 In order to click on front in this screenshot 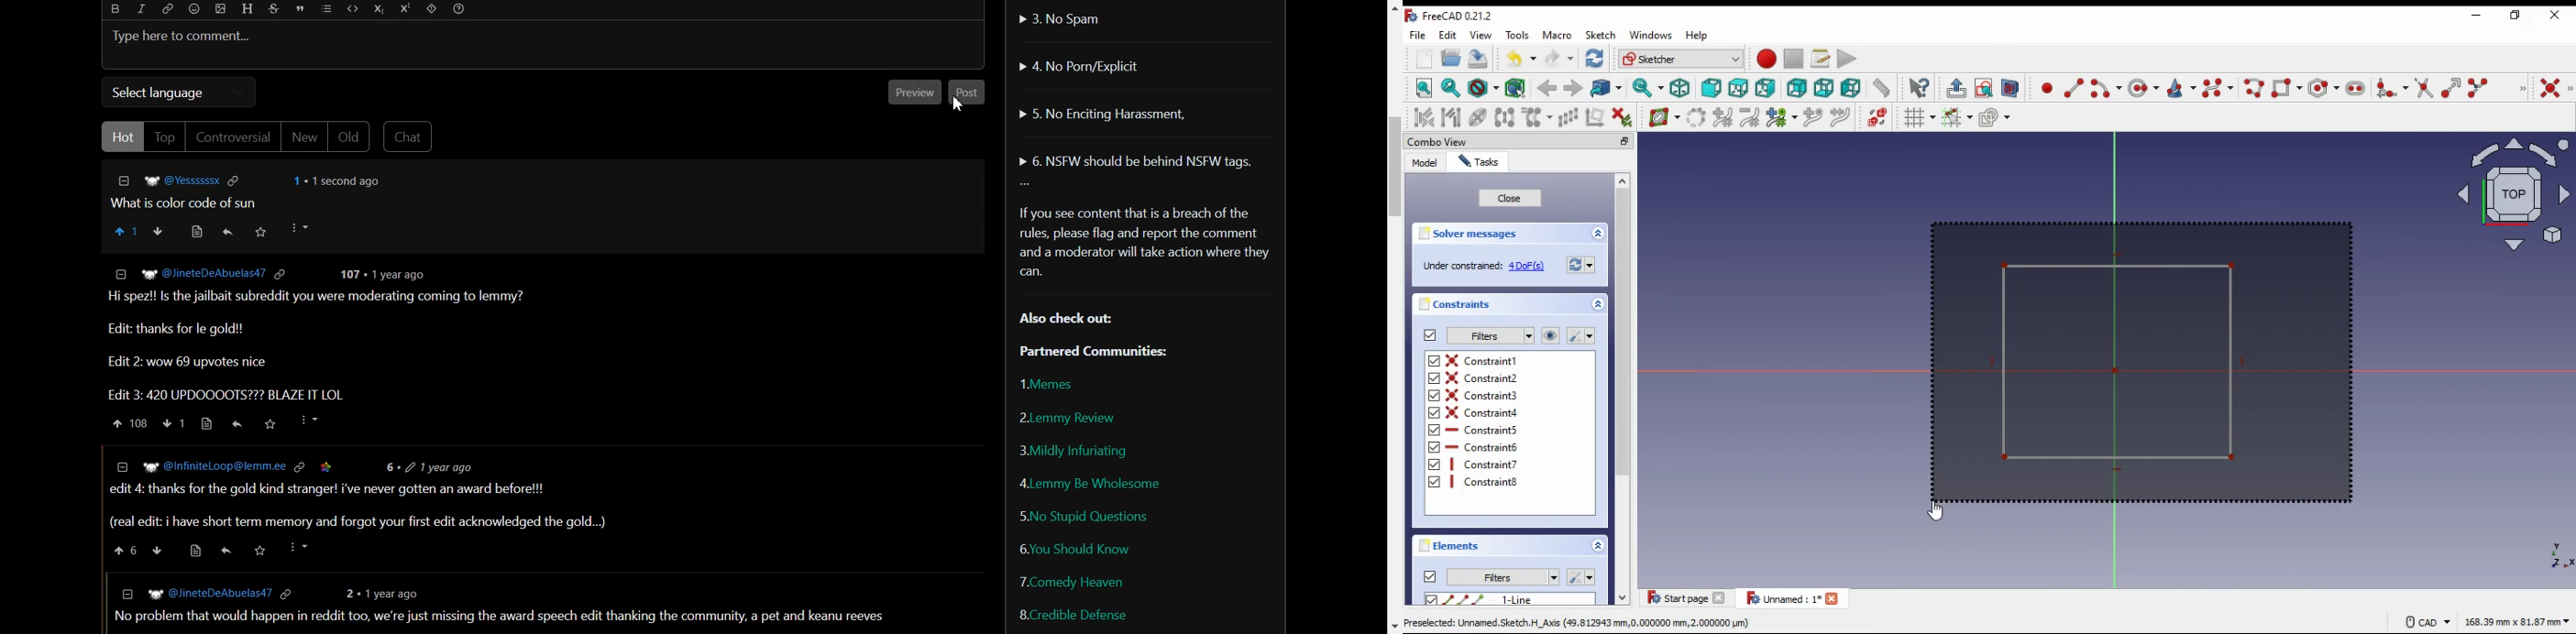, I will do `click(1711, 88)`.